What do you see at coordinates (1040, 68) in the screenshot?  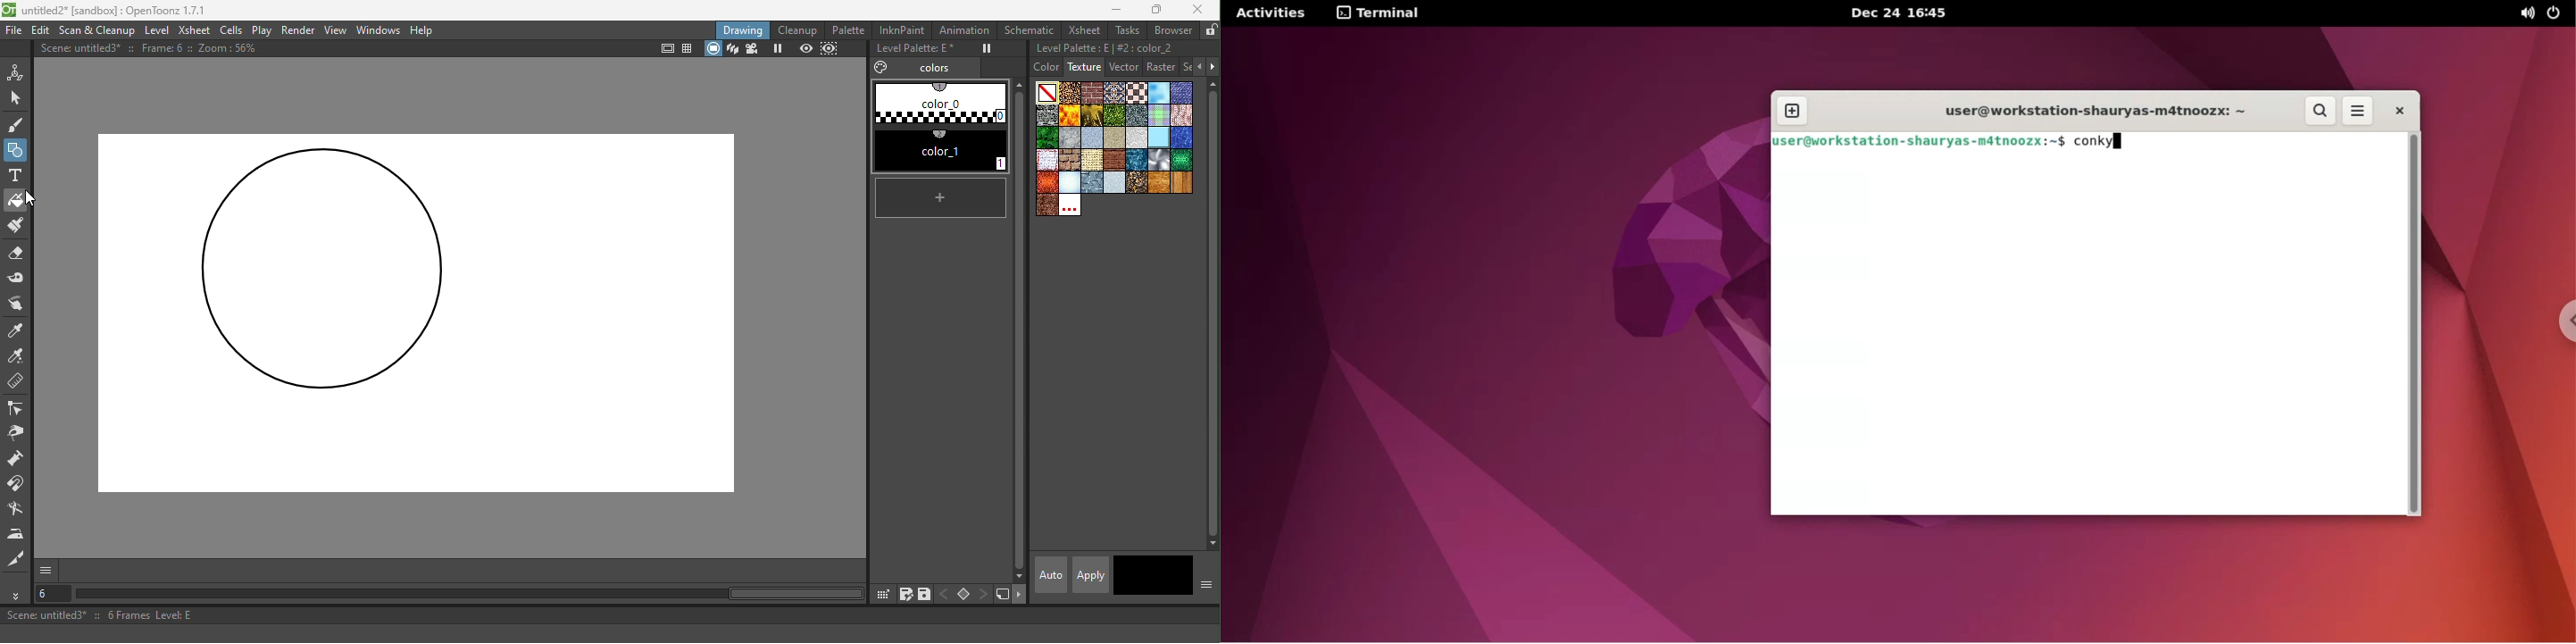 I see `Color` at bounding box center [1040, 68].